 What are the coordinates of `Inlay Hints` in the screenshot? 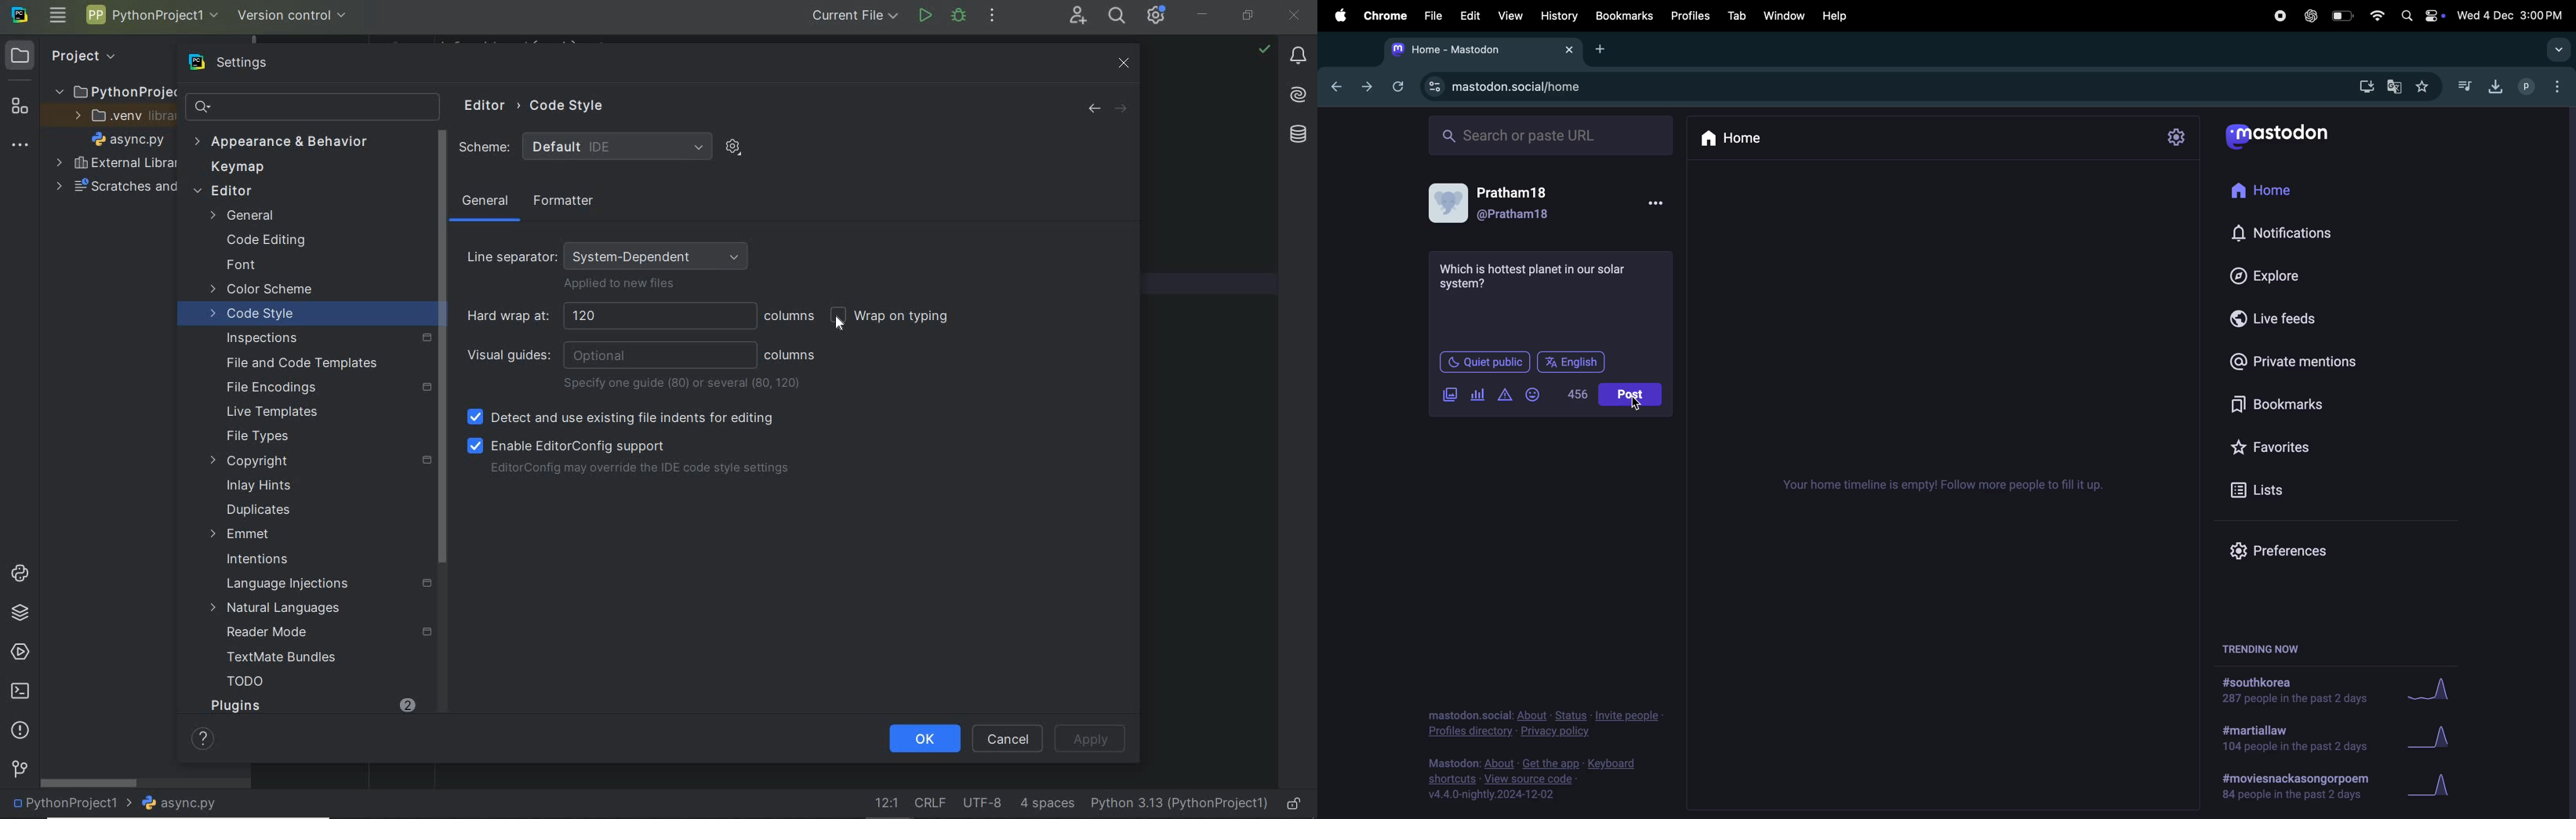 It's located at (259, 486).